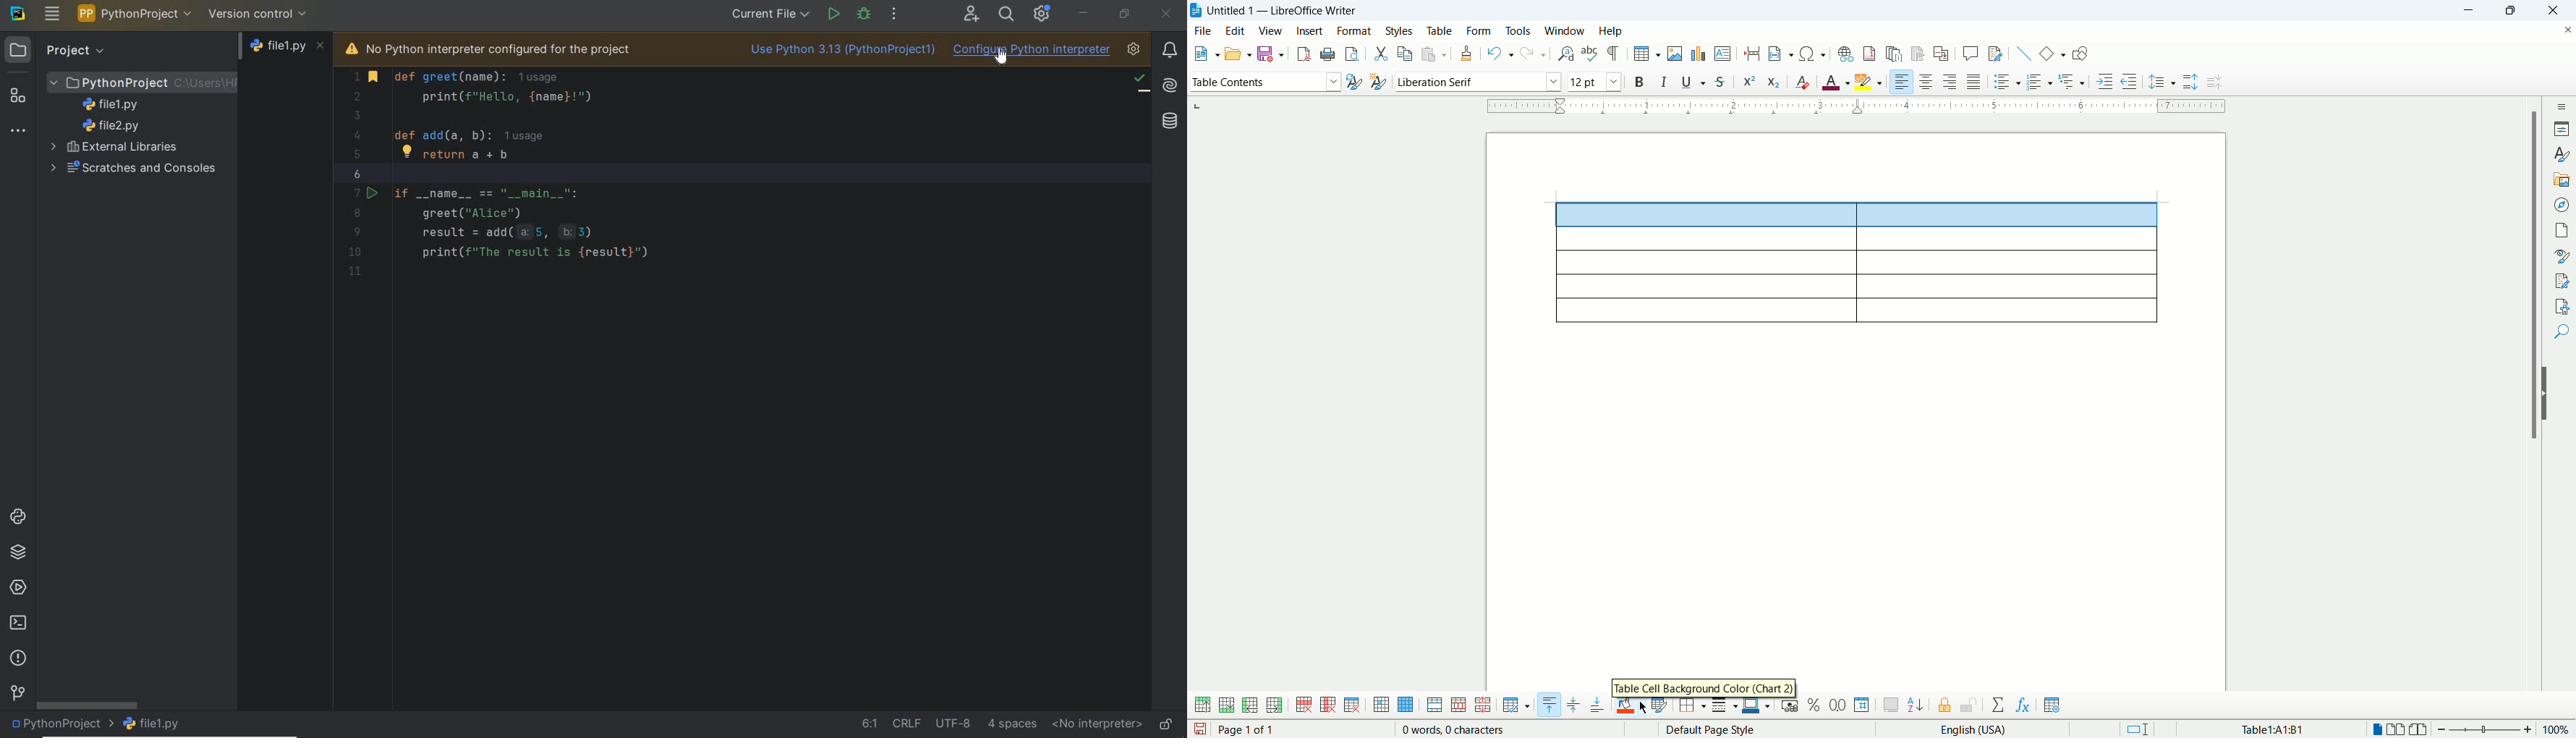  Describe the element at coordinates (2376, 729) in the screenshot. I see `single page view` at that location.